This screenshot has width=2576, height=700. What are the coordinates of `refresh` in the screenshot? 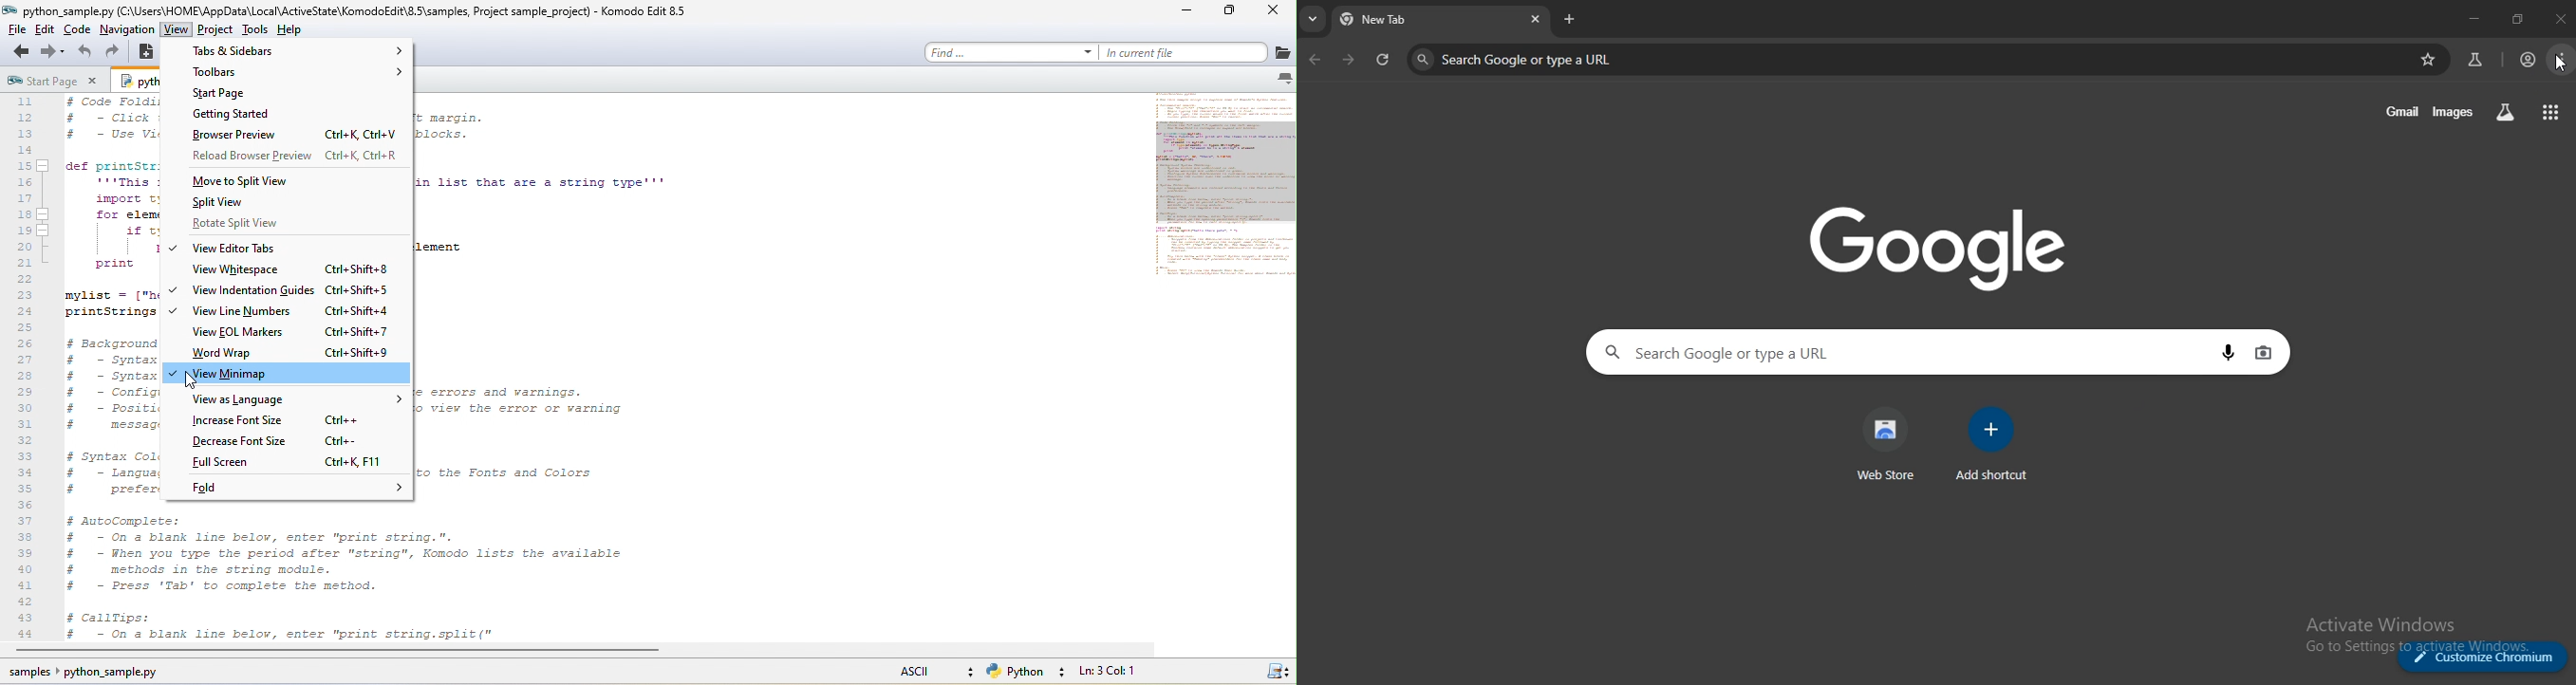 It's located at (1383, 61).